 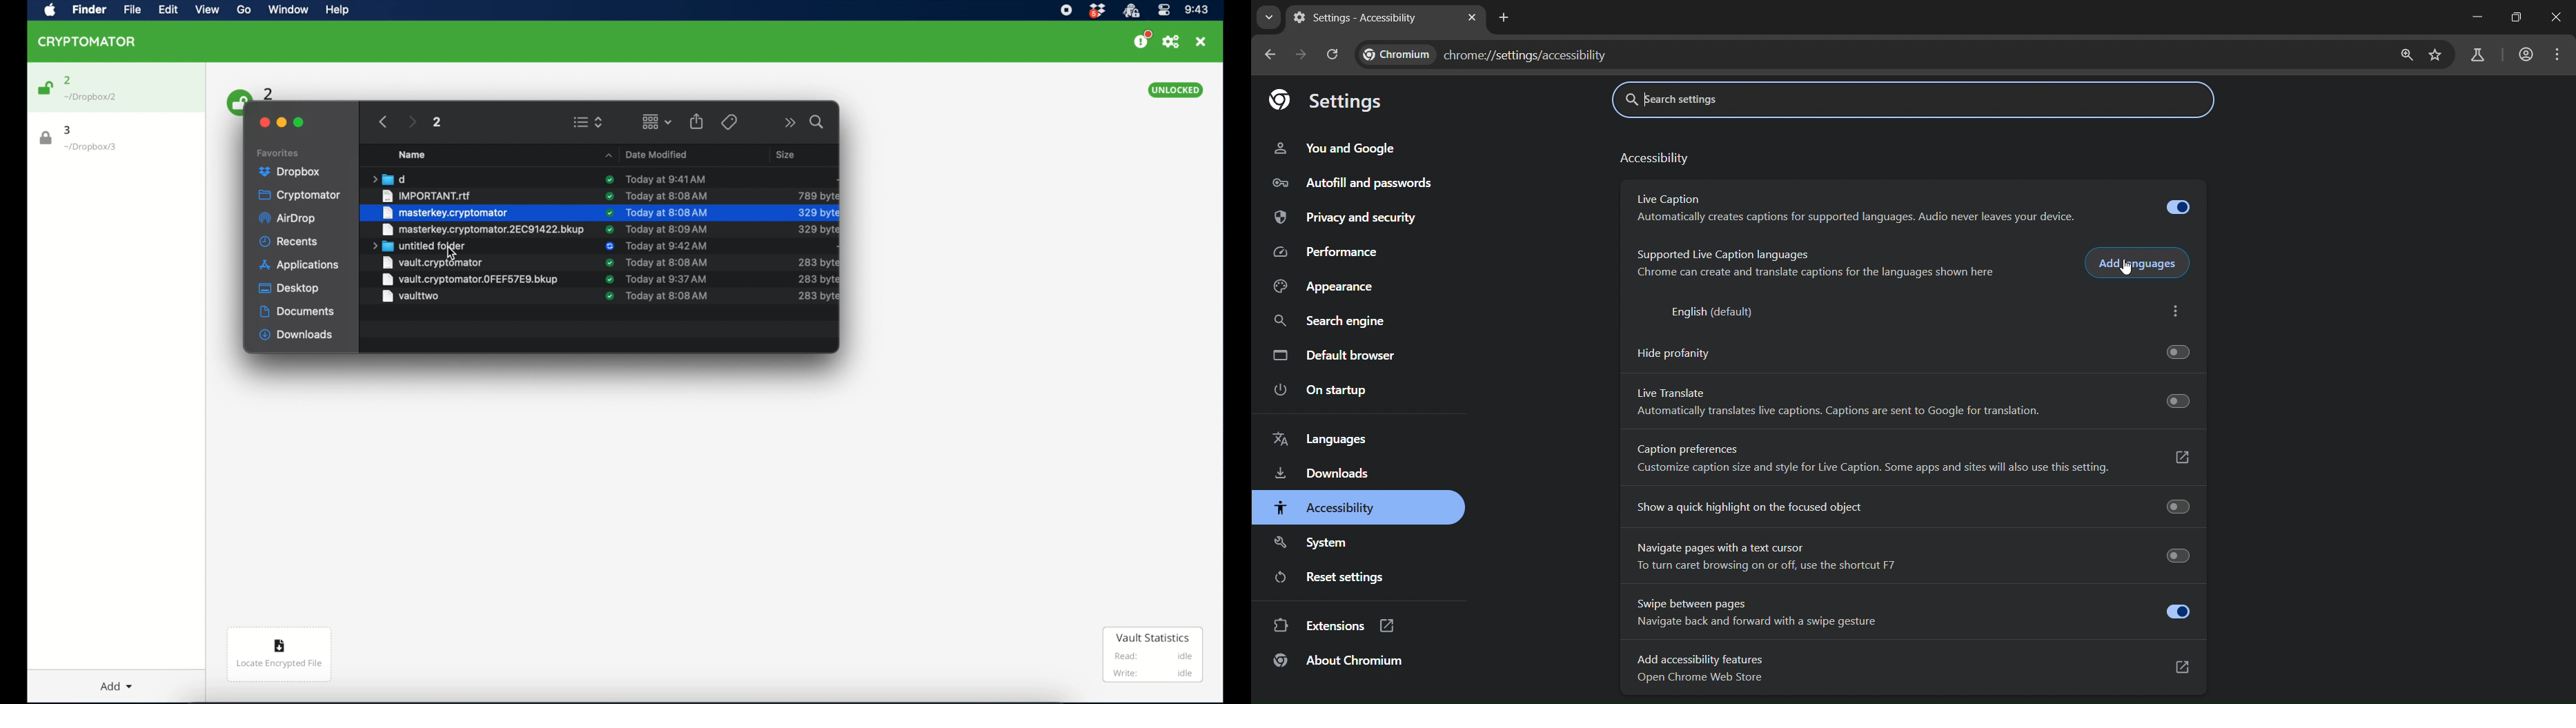 What do you see at coordinates (1097, 11) in the screenshot?
I see `dropbox icon` at bounding box center [1097, 11].